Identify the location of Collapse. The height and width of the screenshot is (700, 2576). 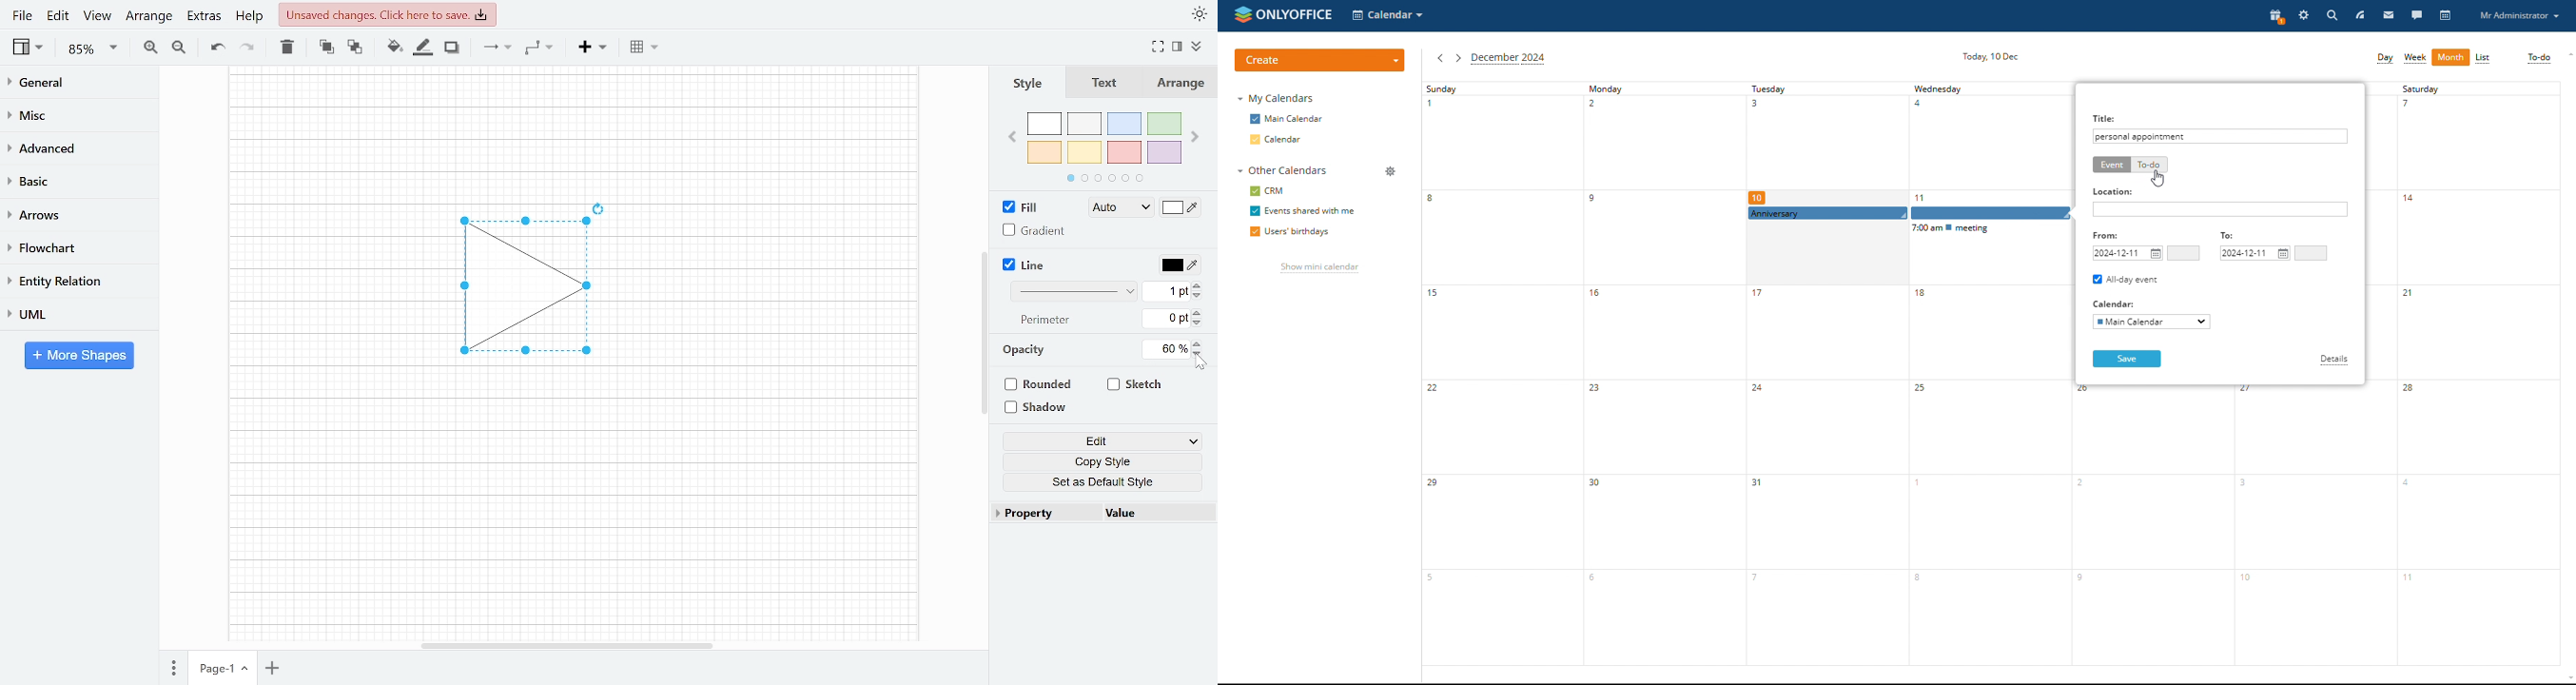
(1203, 49).